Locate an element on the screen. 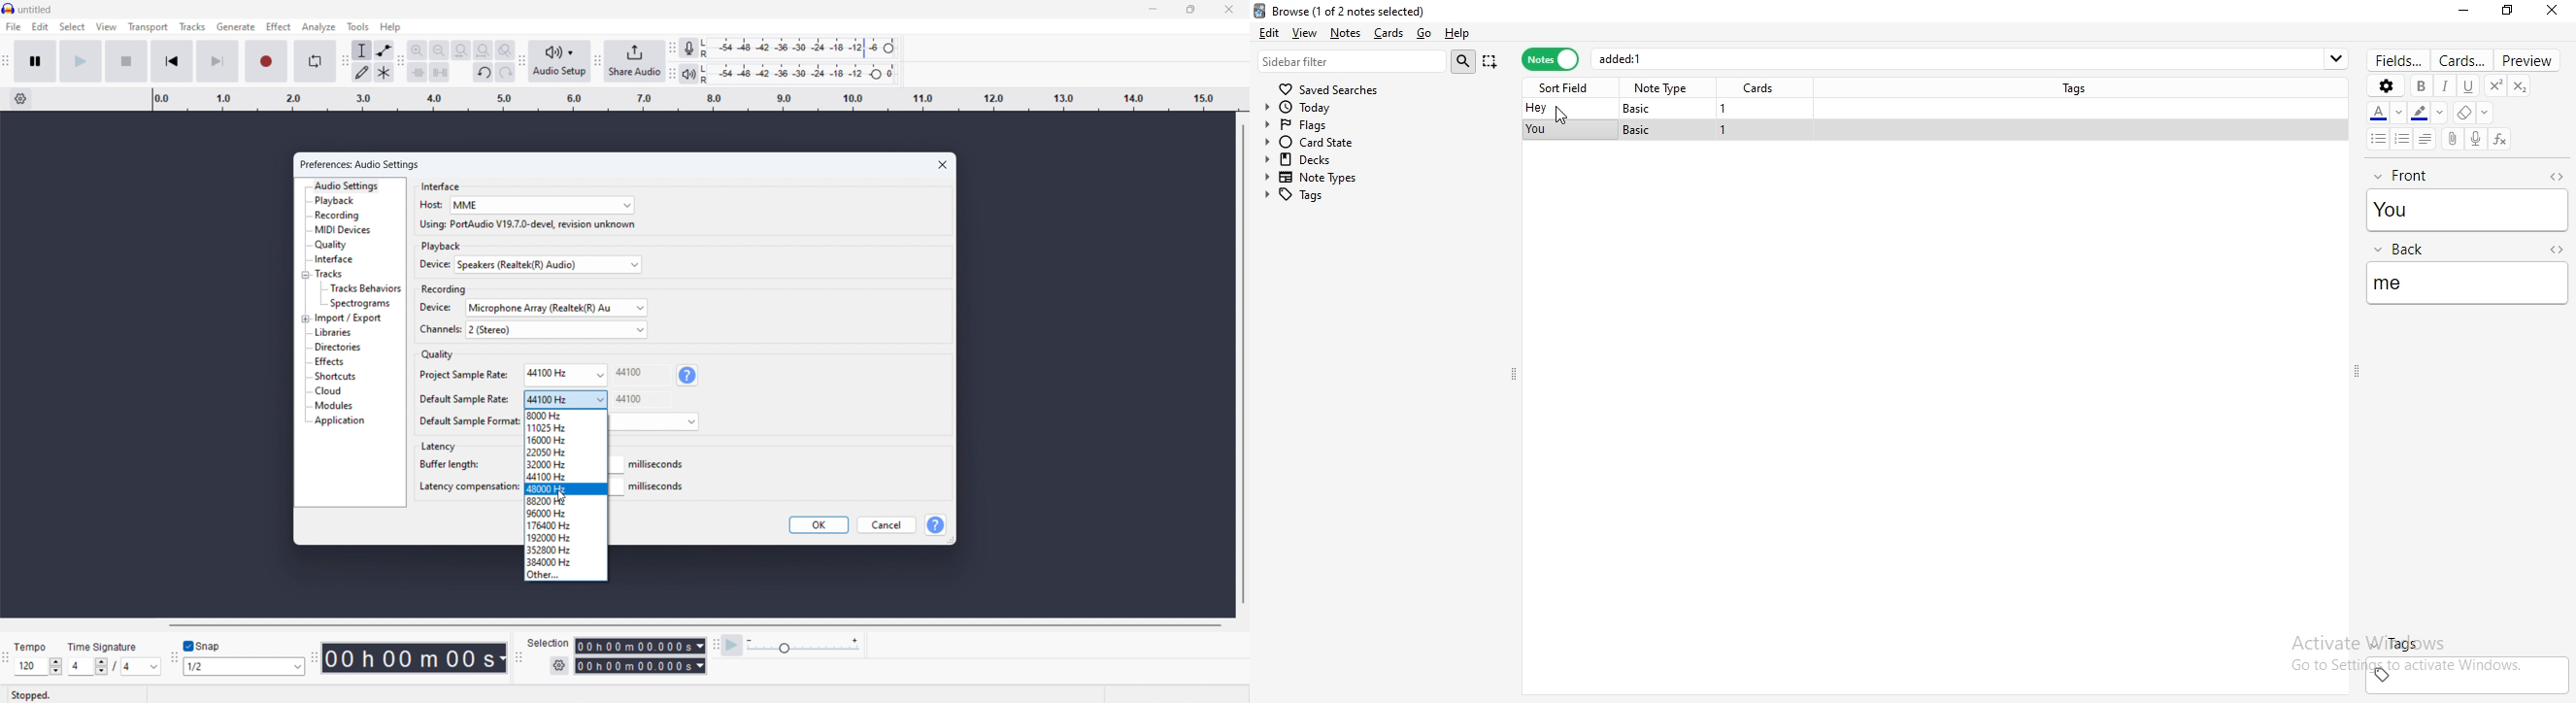  search is located at coordinates (1466, 61).